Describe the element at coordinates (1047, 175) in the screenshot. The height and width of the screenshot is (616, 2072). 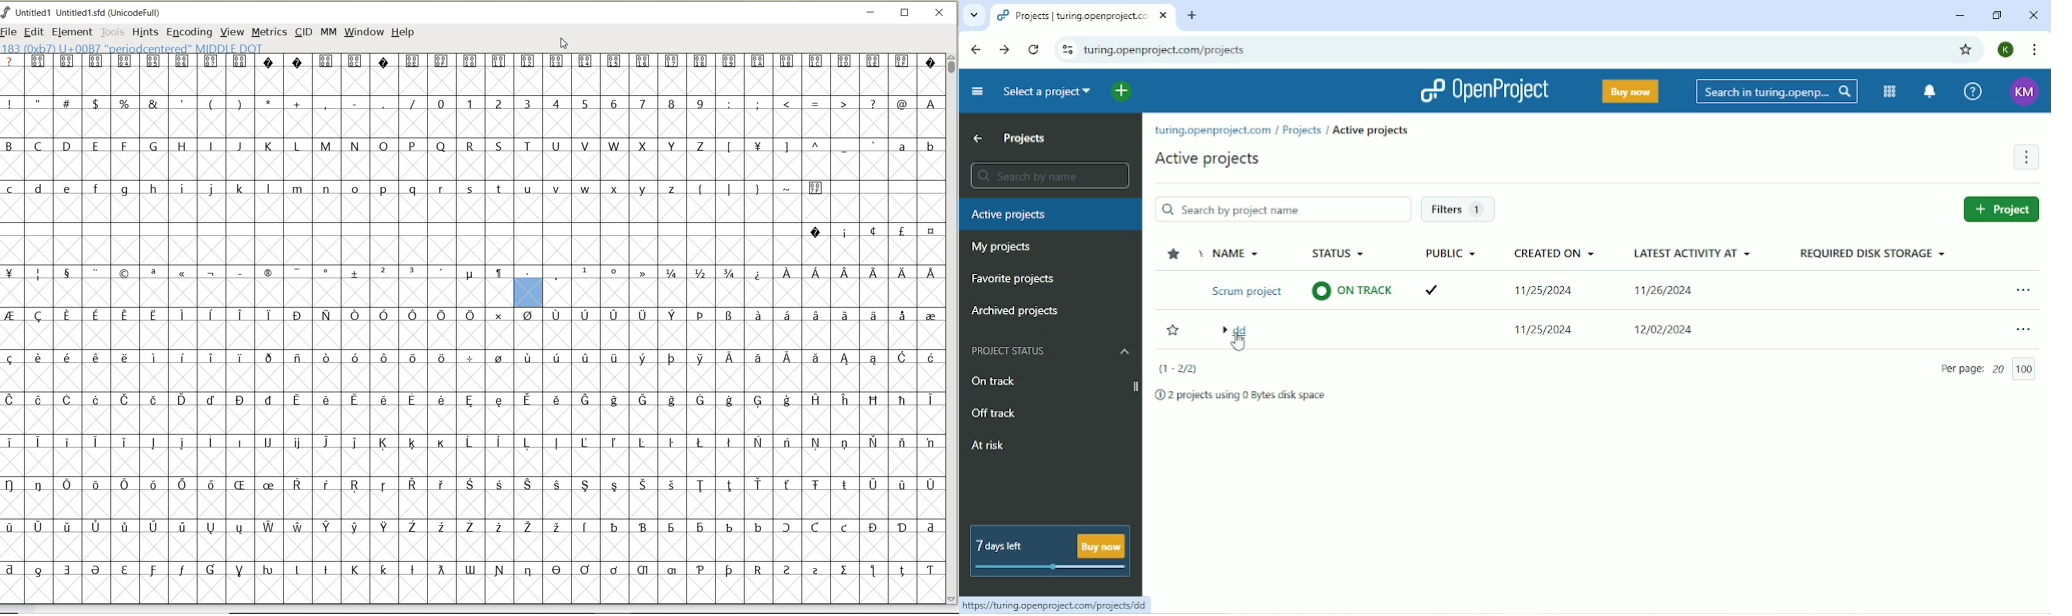
I see `Search by name` at that location.